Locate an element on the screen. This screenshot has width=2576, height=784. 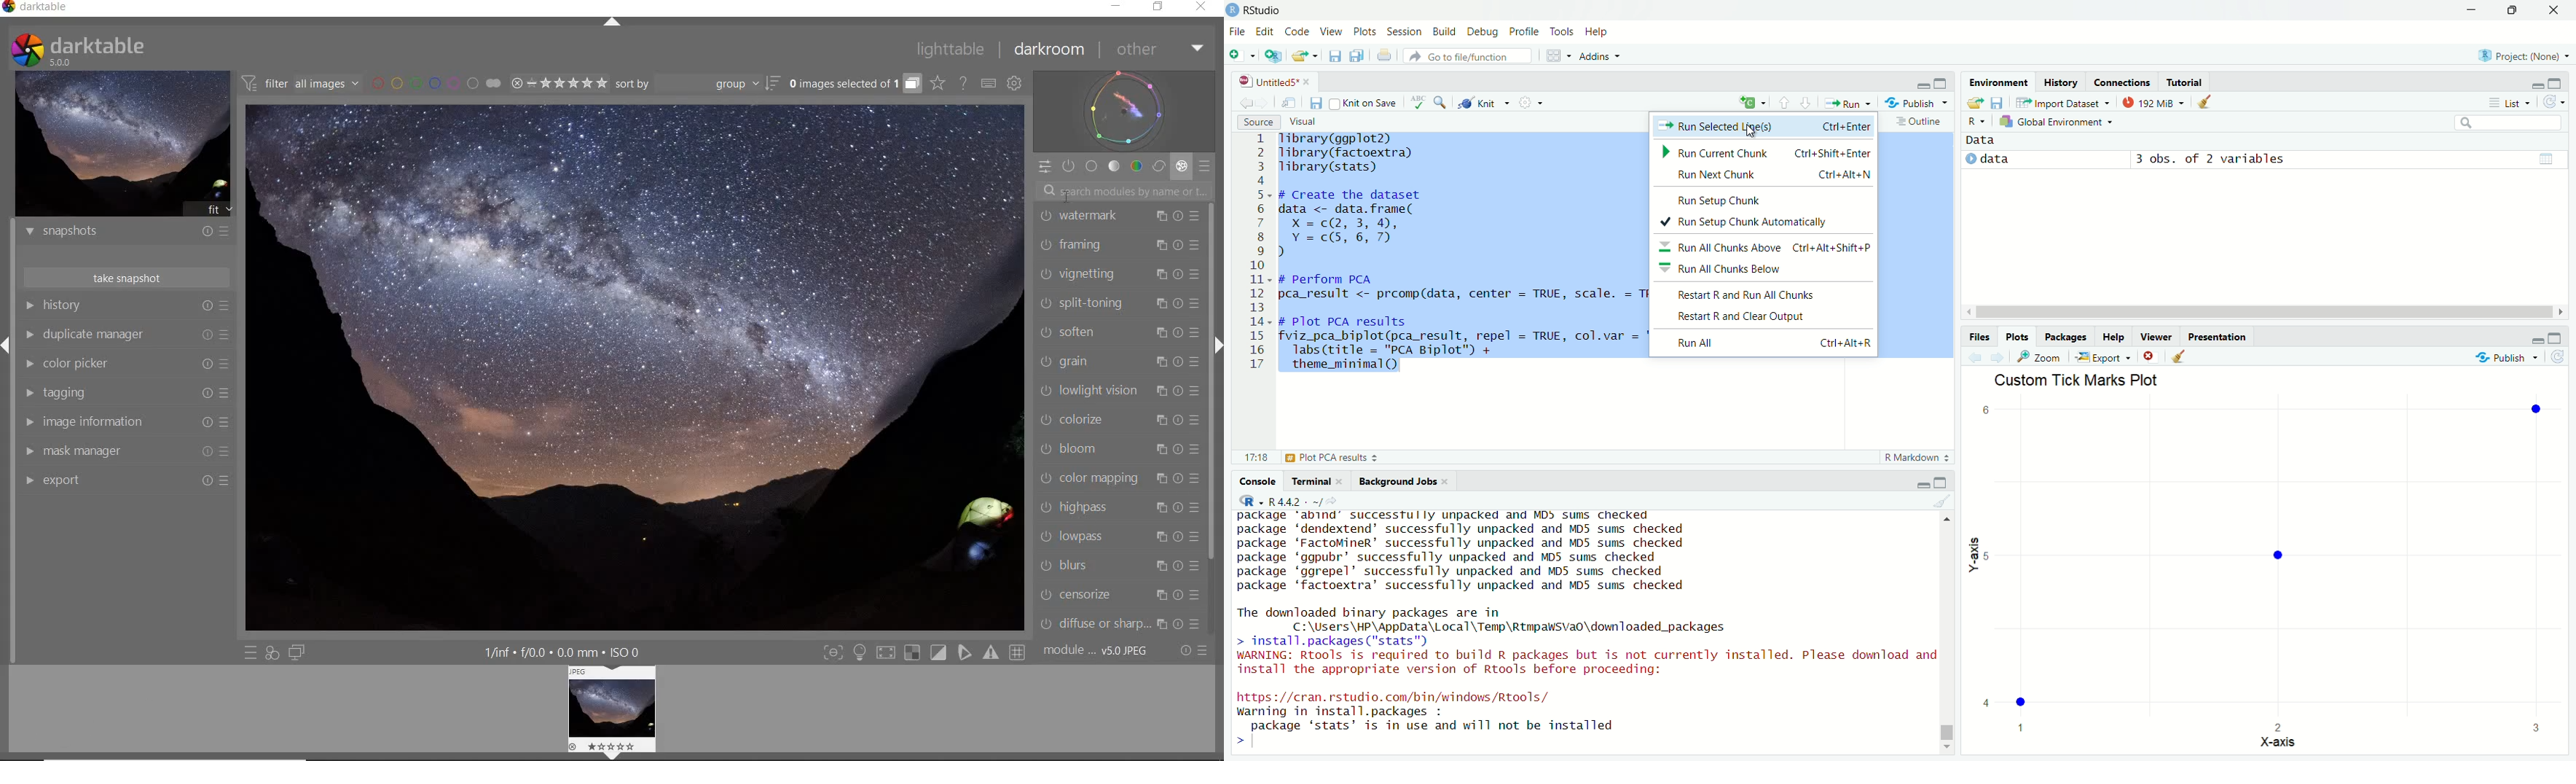
Logo is located at coordinates (1233, 11).